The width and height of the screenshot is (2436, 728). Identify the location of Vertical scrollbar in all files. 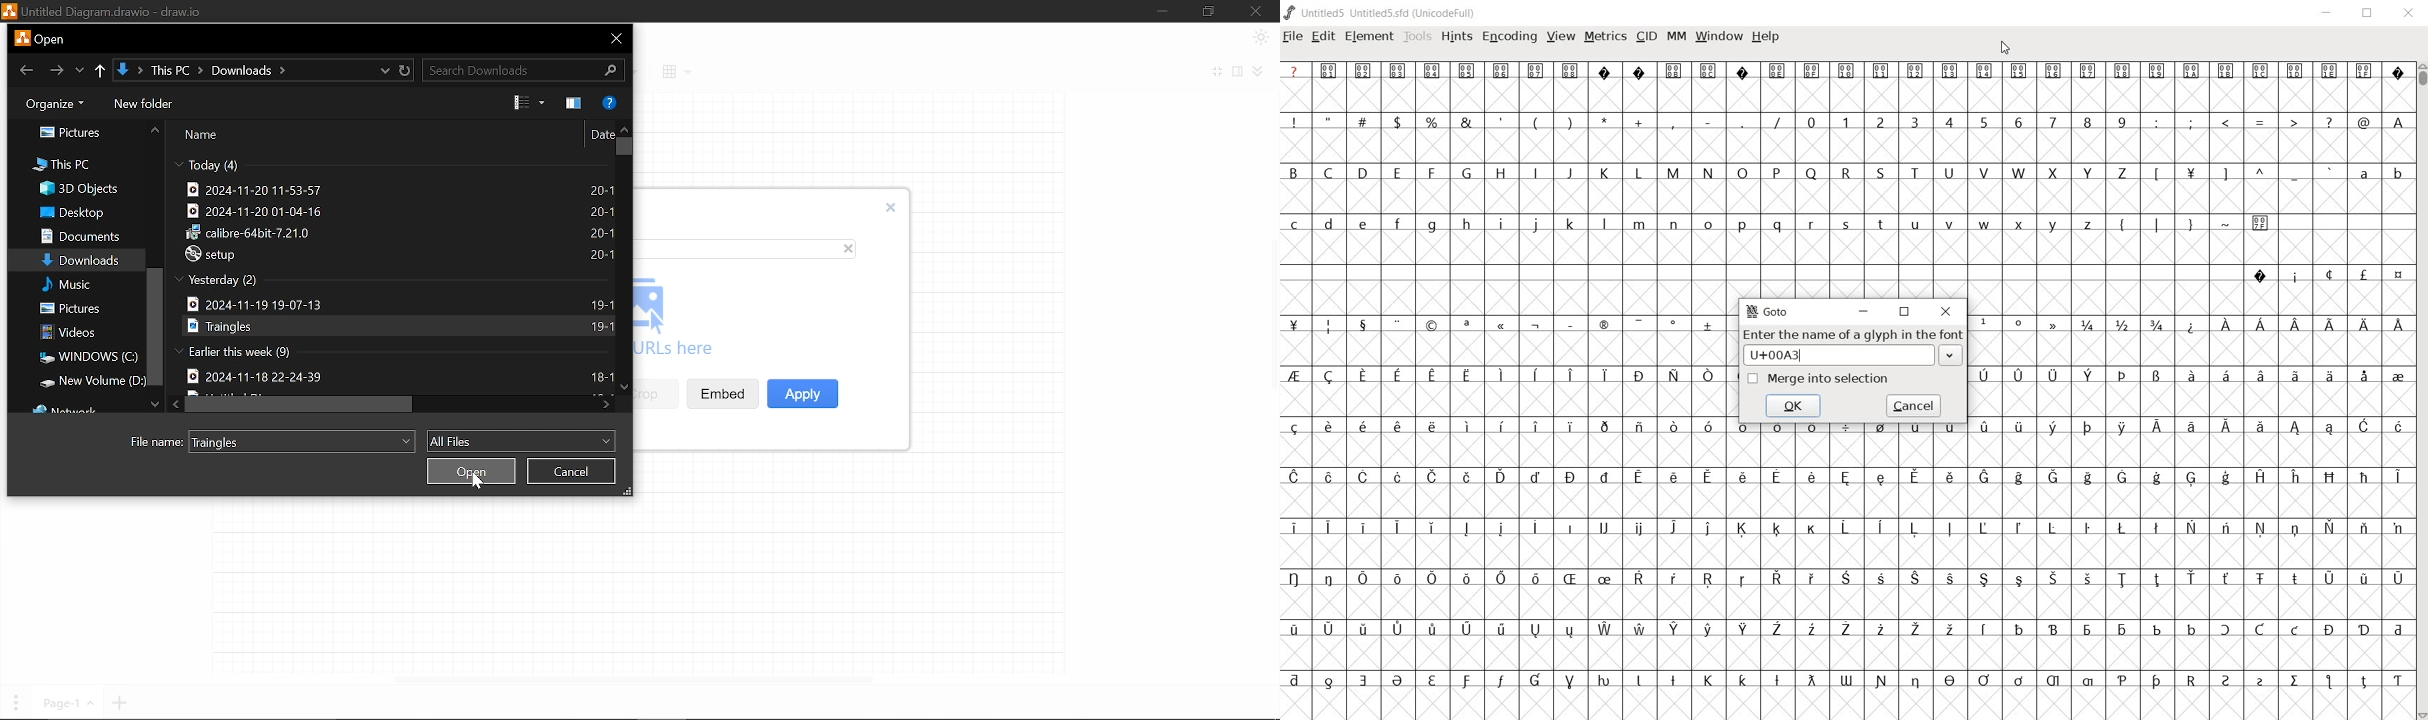
(154, 327).